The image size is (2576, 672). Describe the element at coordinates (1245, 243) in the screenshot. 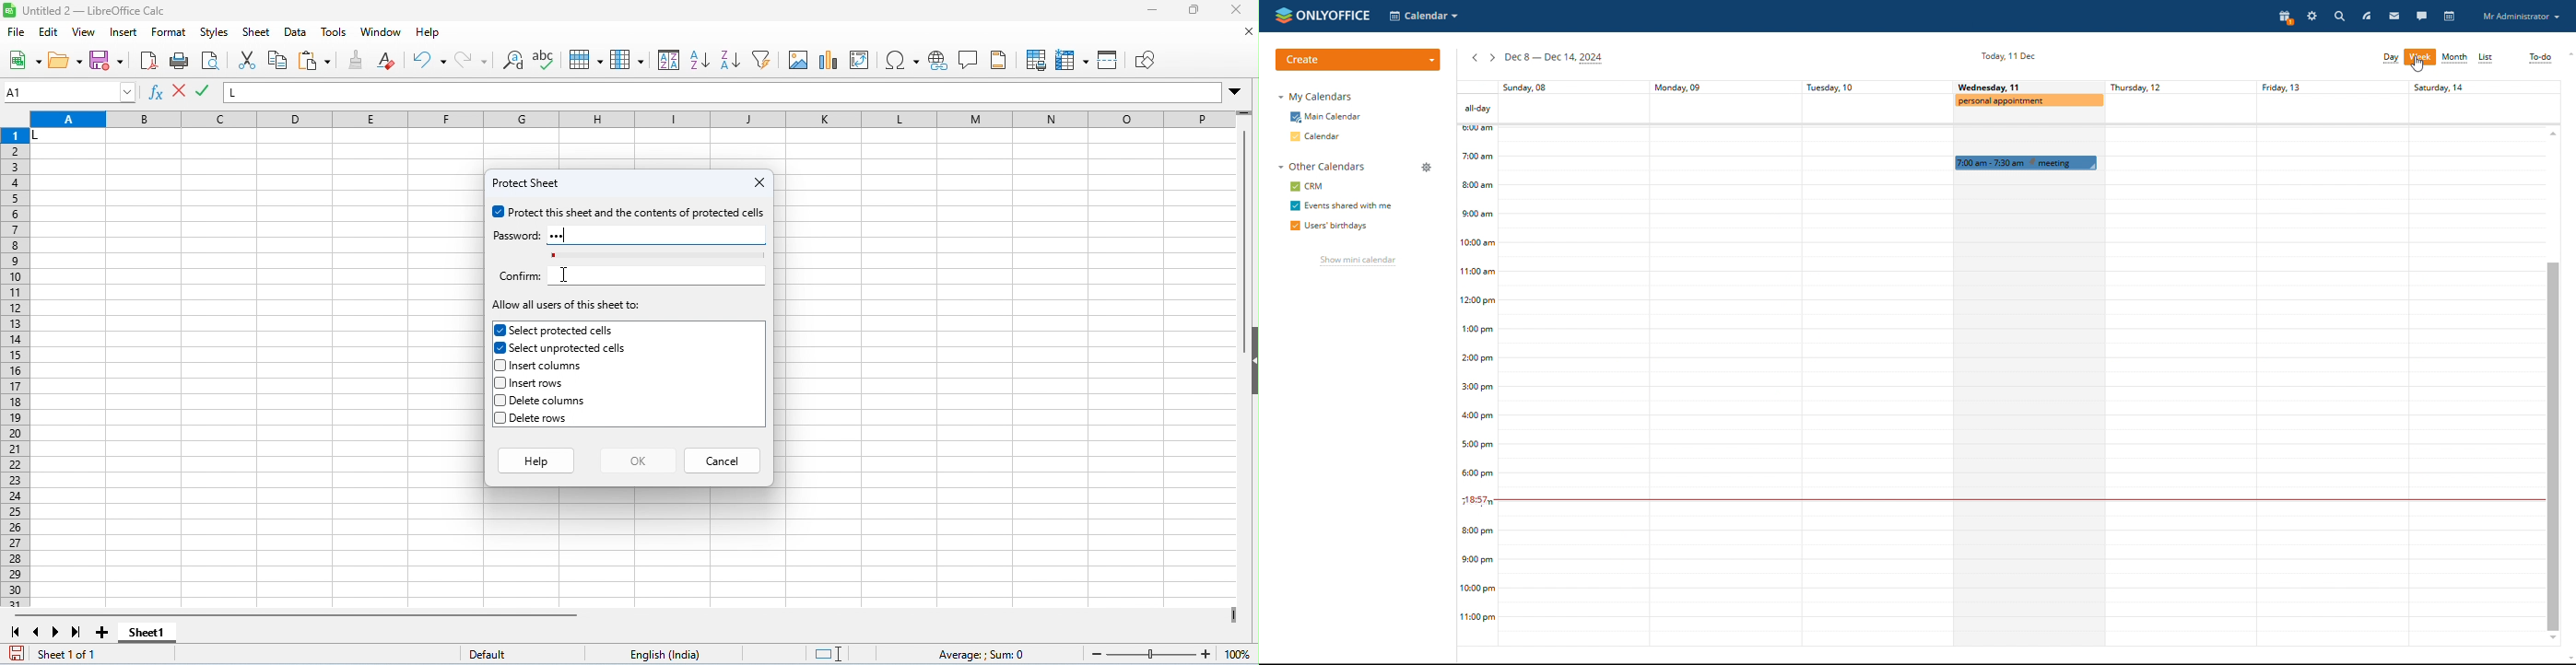

I see `vertical scroll bar` at that location.